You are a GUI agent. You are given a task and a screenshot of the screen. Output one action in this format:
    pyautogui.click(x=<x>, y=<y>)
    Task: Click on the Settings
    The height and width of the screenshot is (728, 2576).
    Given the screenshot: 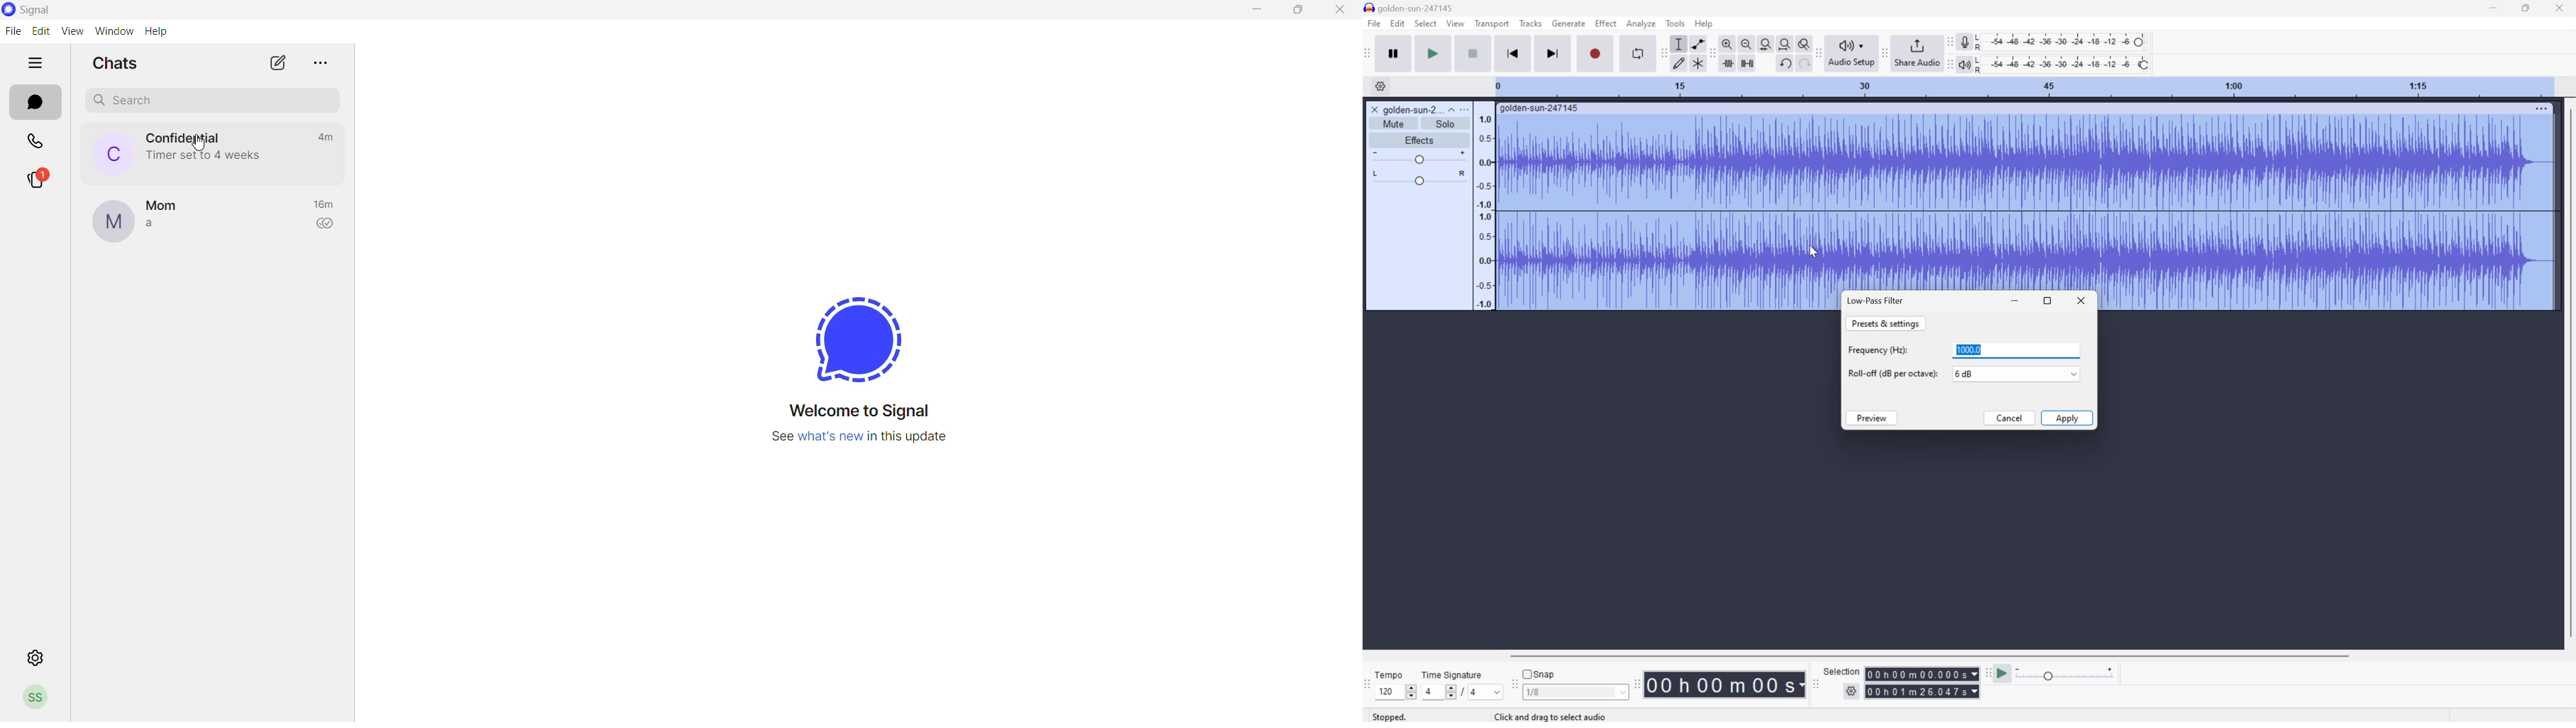 What is the action you would take?
    pyautogui.click(x=1379, y=86)
    